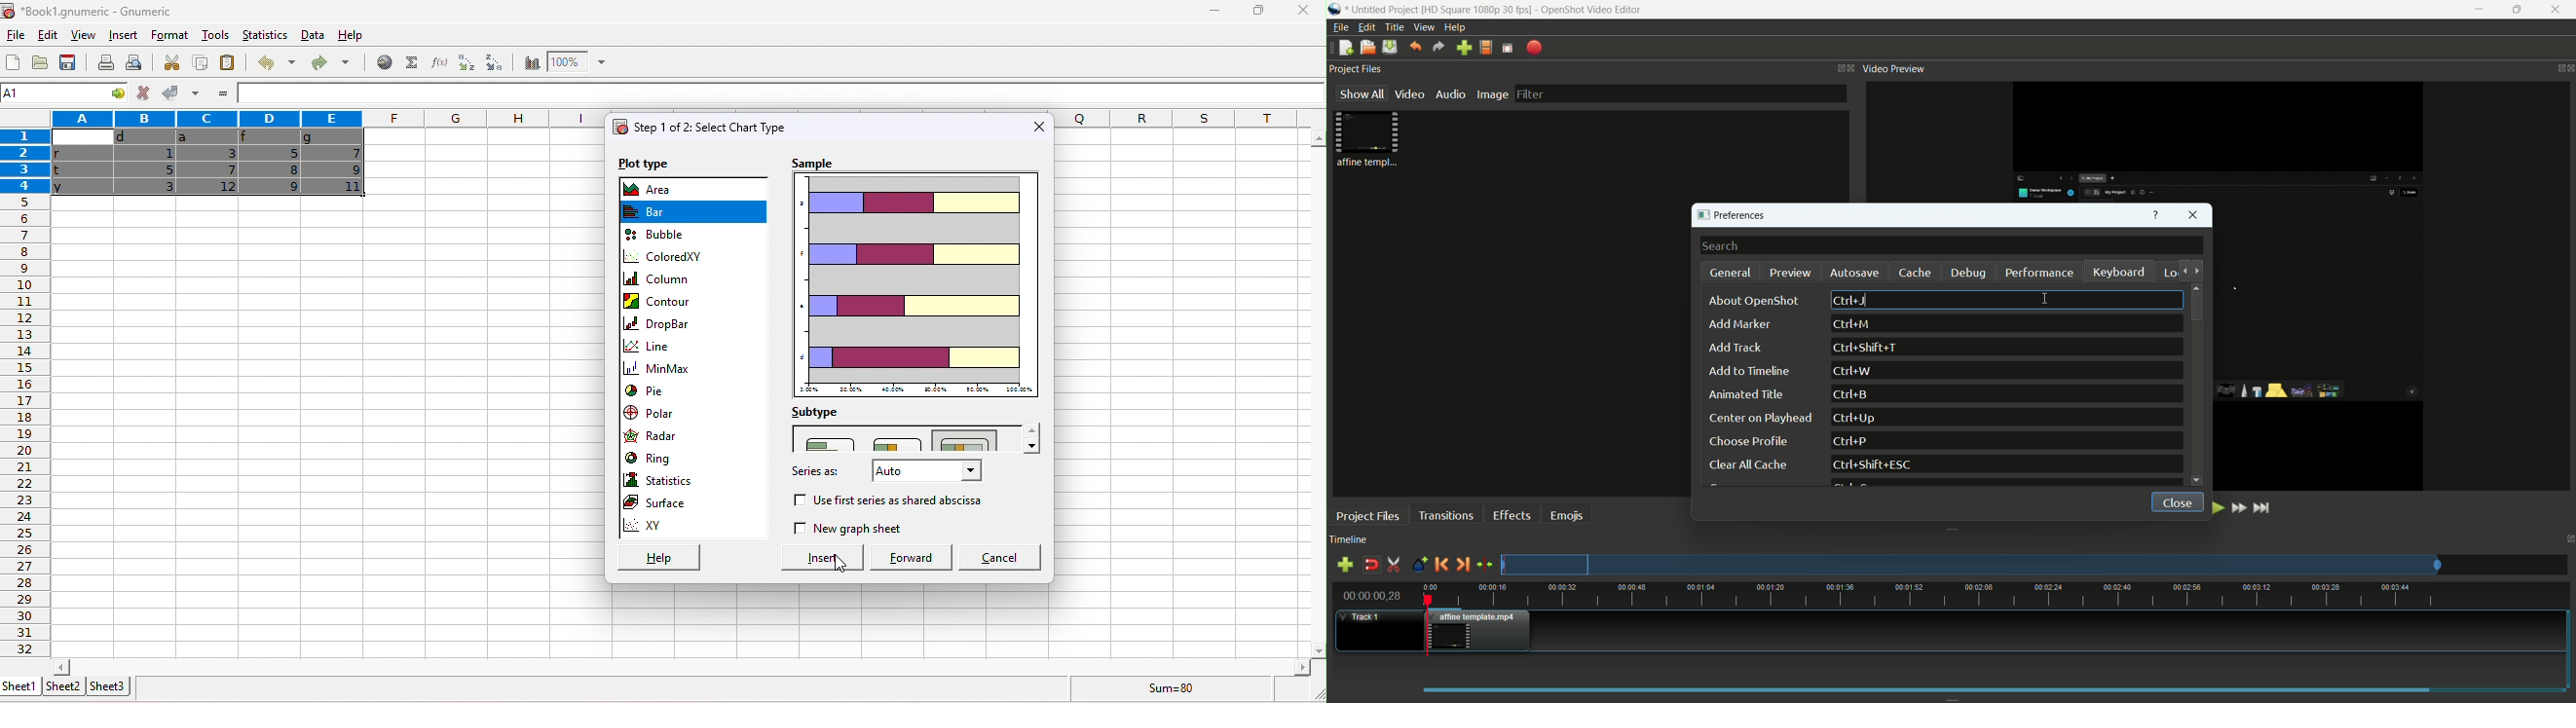  I want to click on sort descending, so click(495, 62).